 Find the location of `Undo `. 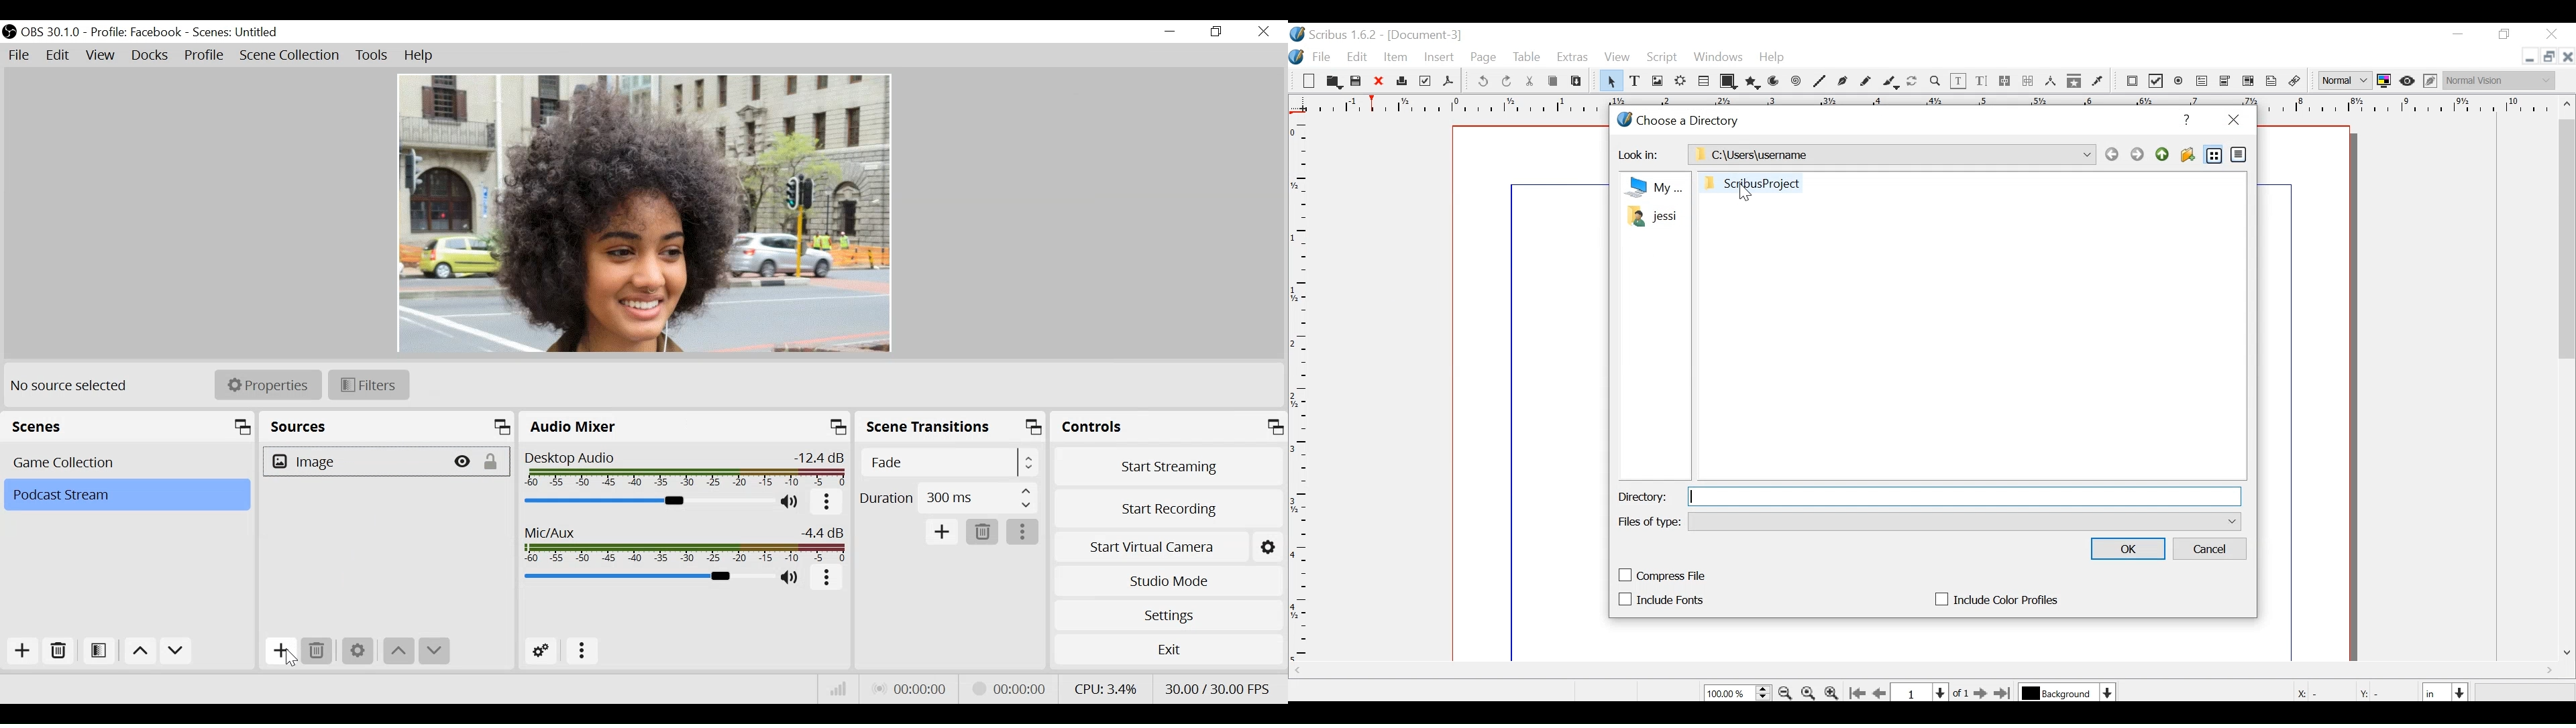

Undo  is located at coordinates (1484, 82).